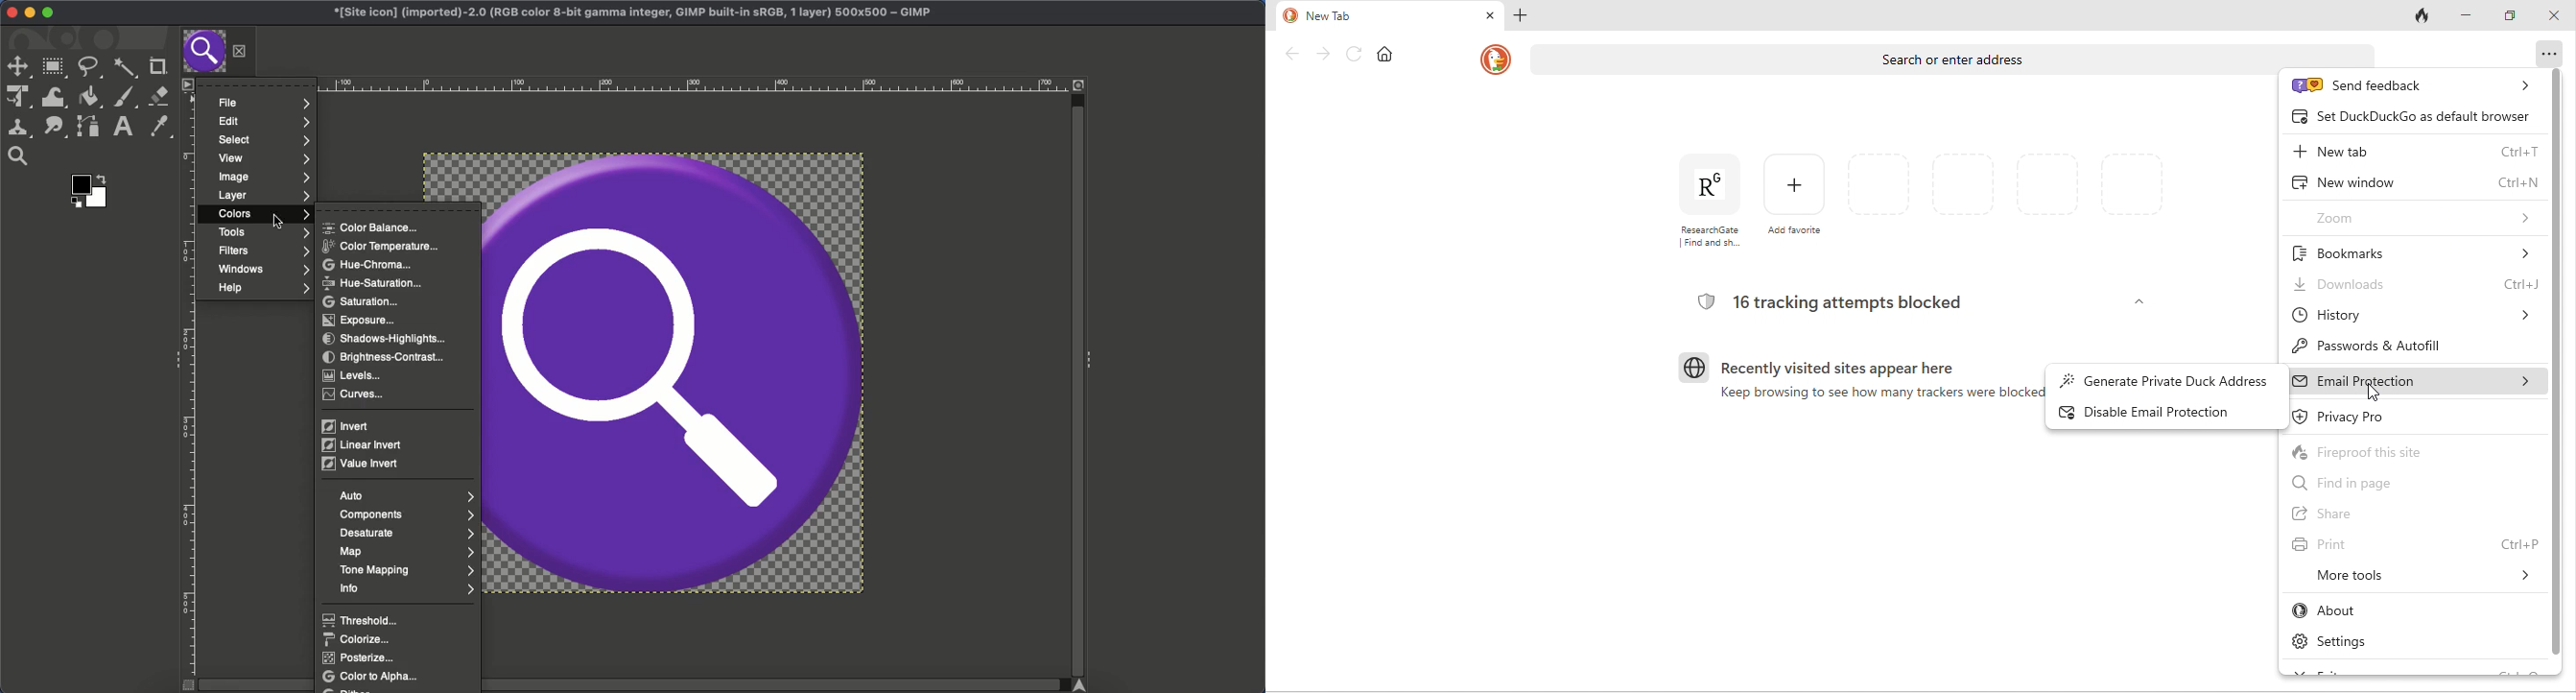  What do you see at coordinates (353, 375) in the screenshot?
I see `Levels` at bounding box center [353, 375].